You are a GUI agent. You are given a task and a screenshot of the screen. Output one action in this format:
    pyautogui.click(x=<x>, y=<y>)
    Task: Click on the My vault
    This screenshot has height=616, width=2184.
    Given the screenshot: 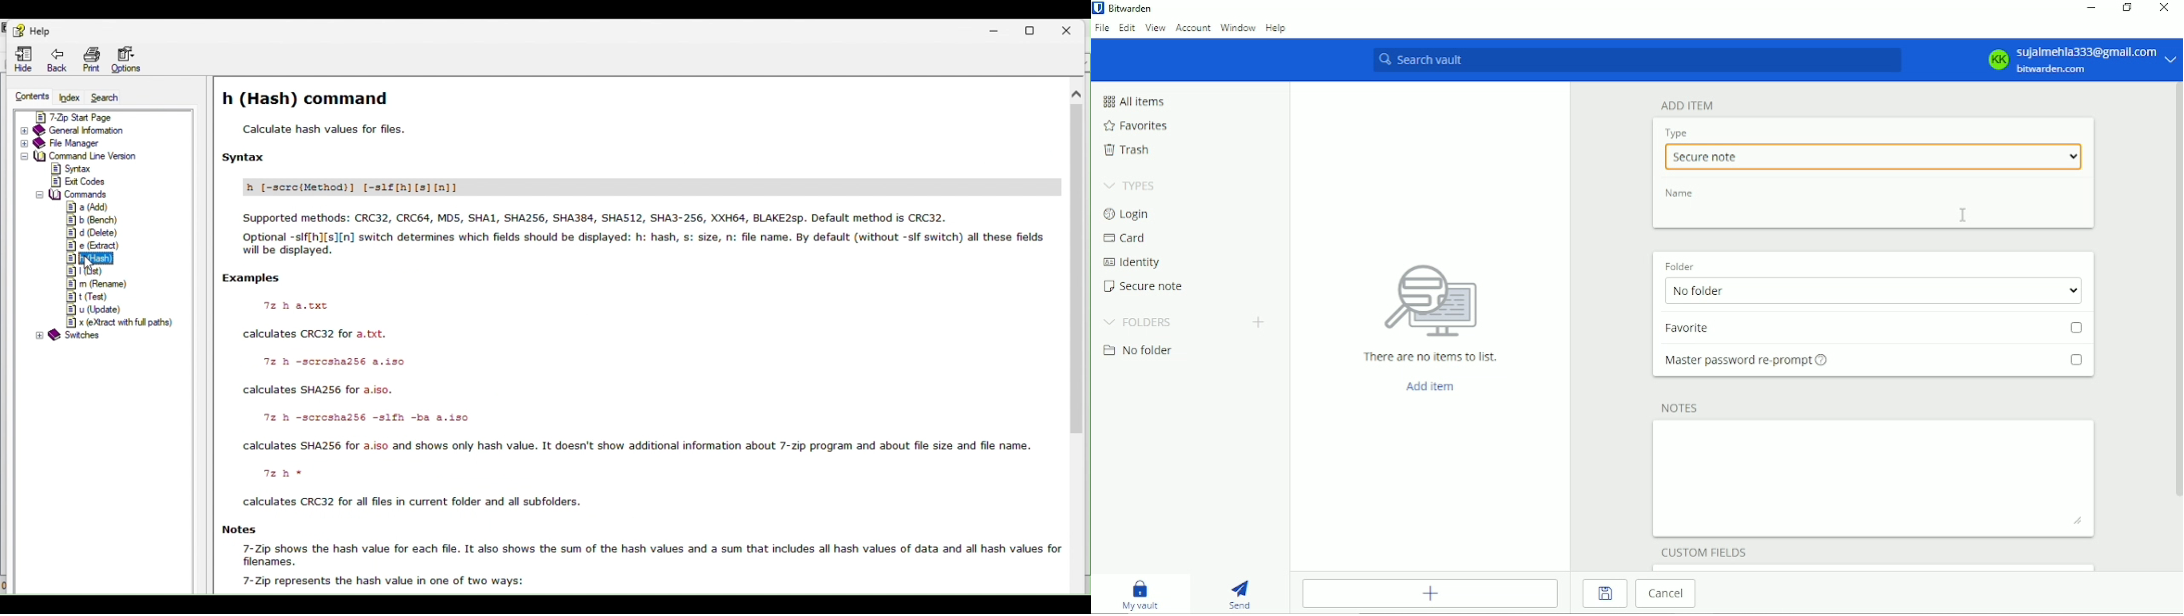 What is the action you would take?
    pyautogui.click(x=1140, y=593)
    